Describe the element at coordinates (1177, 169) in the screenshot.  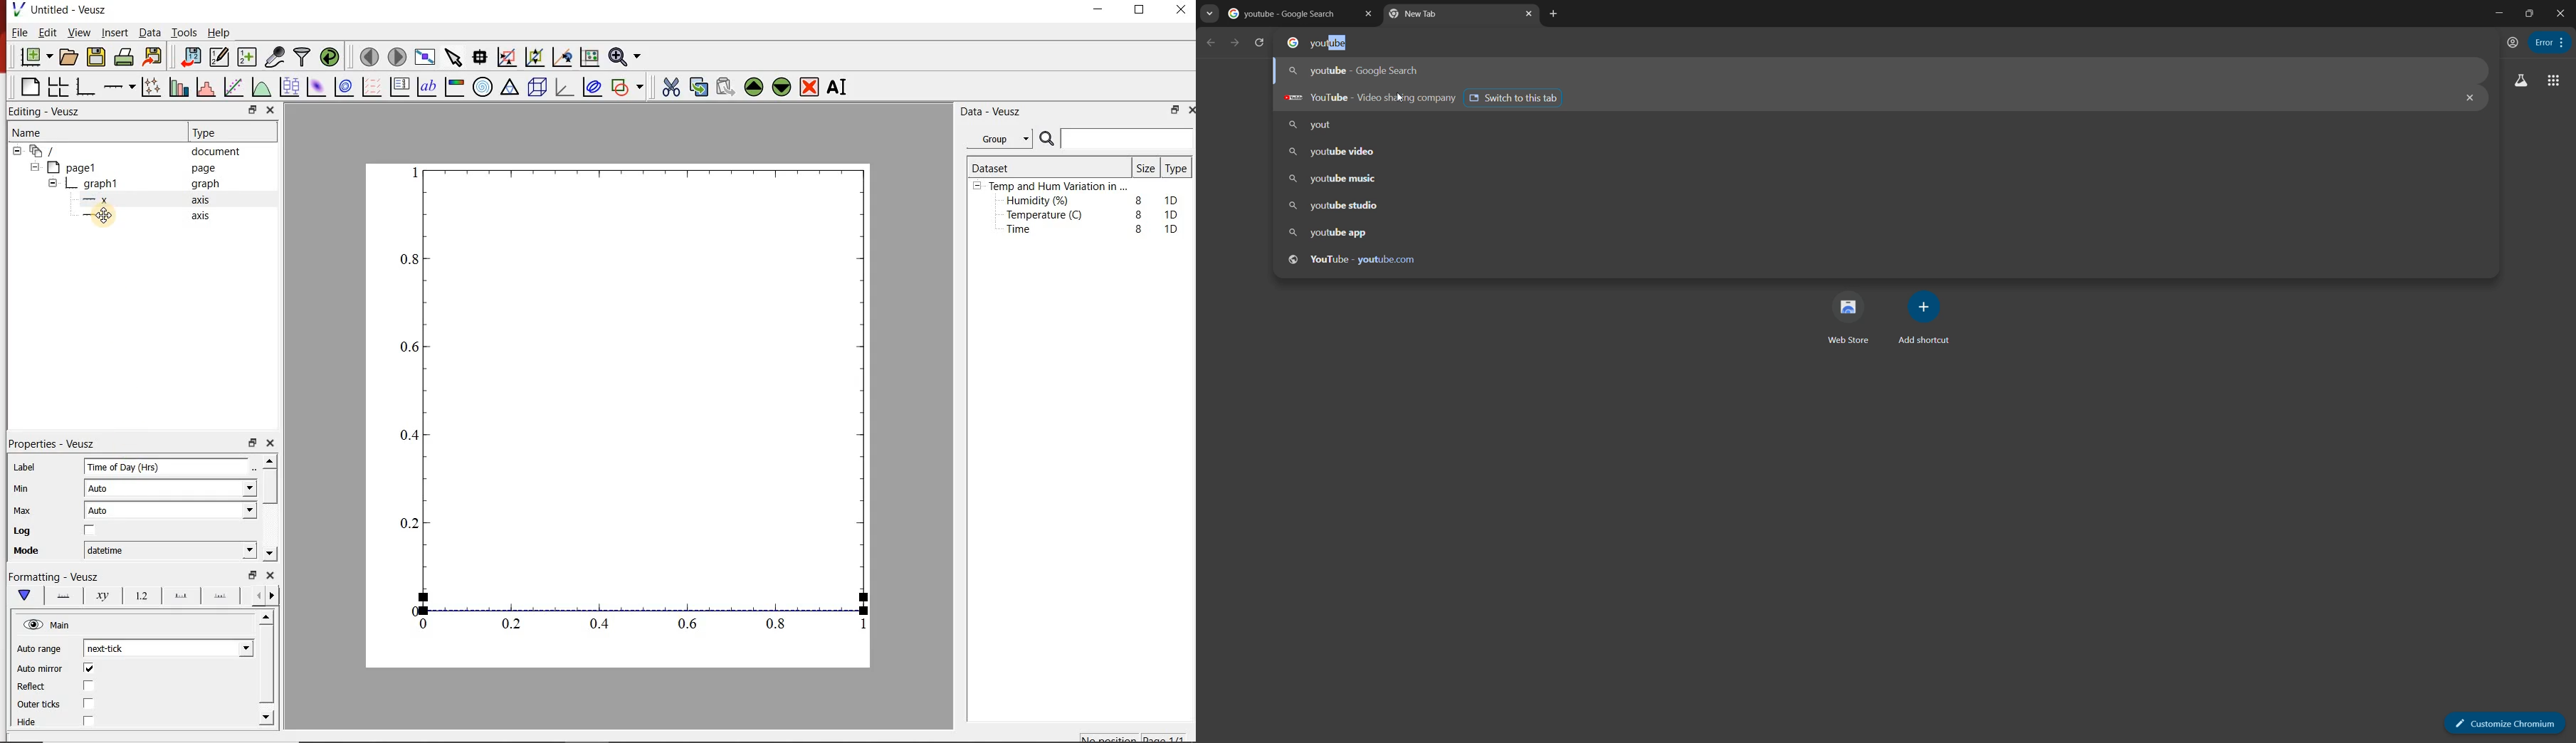
I see `Type` at that location.